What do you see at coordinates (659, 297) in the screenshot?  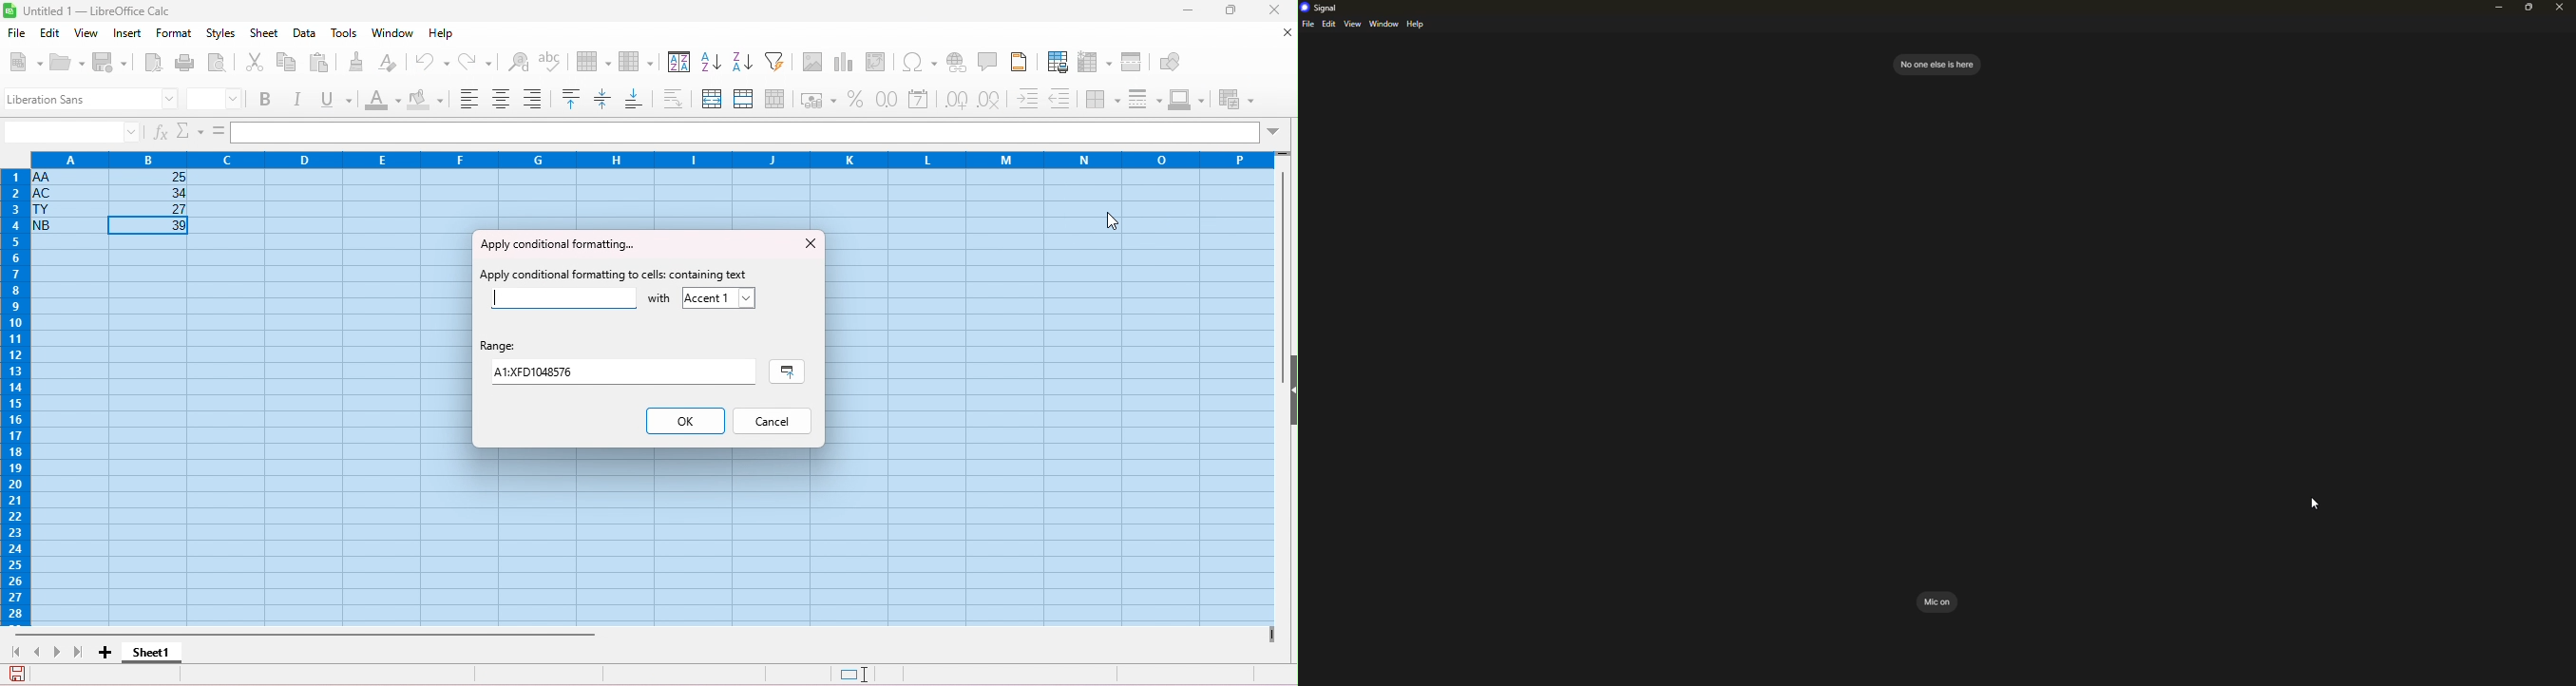 I see `with` at bounding box center [659, 297].